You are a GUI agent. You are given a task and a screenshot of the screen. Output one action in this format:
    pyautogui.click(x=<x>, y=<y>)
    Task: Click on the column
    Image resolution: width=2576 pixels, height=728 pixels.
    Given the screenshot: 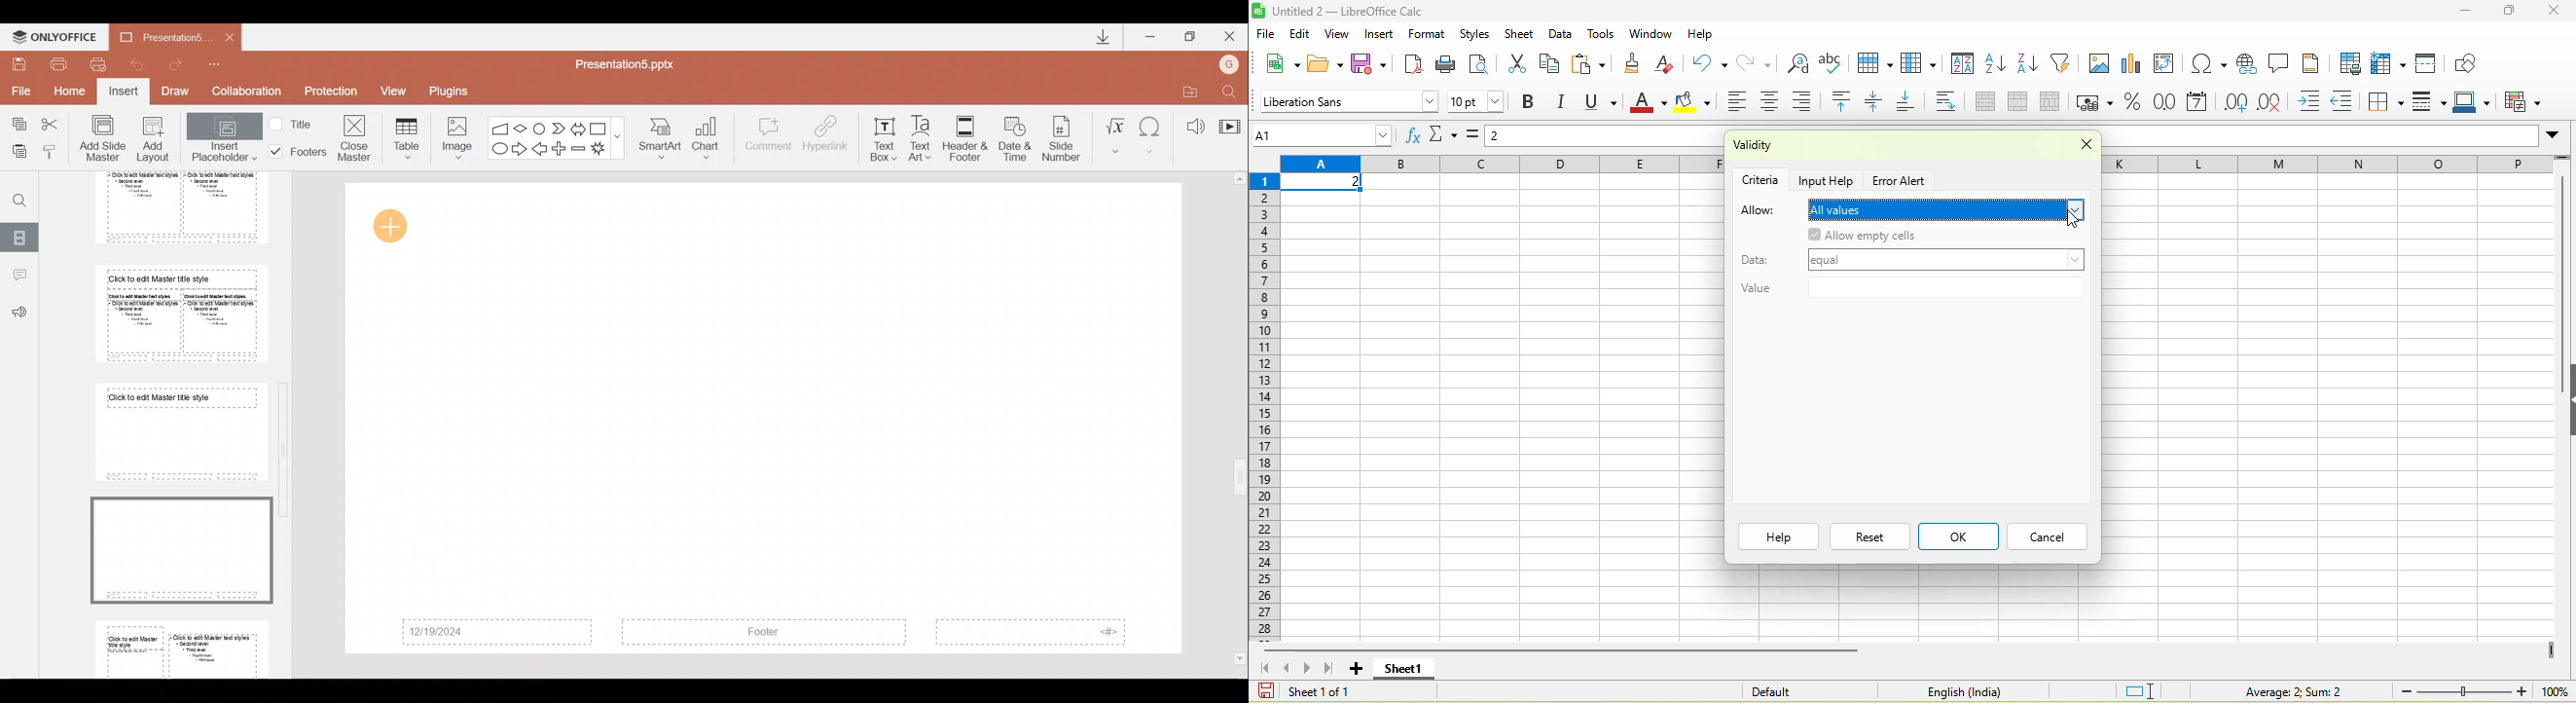 What is the action you would take?
    pyautogui.click(x=1922, y=64)
    